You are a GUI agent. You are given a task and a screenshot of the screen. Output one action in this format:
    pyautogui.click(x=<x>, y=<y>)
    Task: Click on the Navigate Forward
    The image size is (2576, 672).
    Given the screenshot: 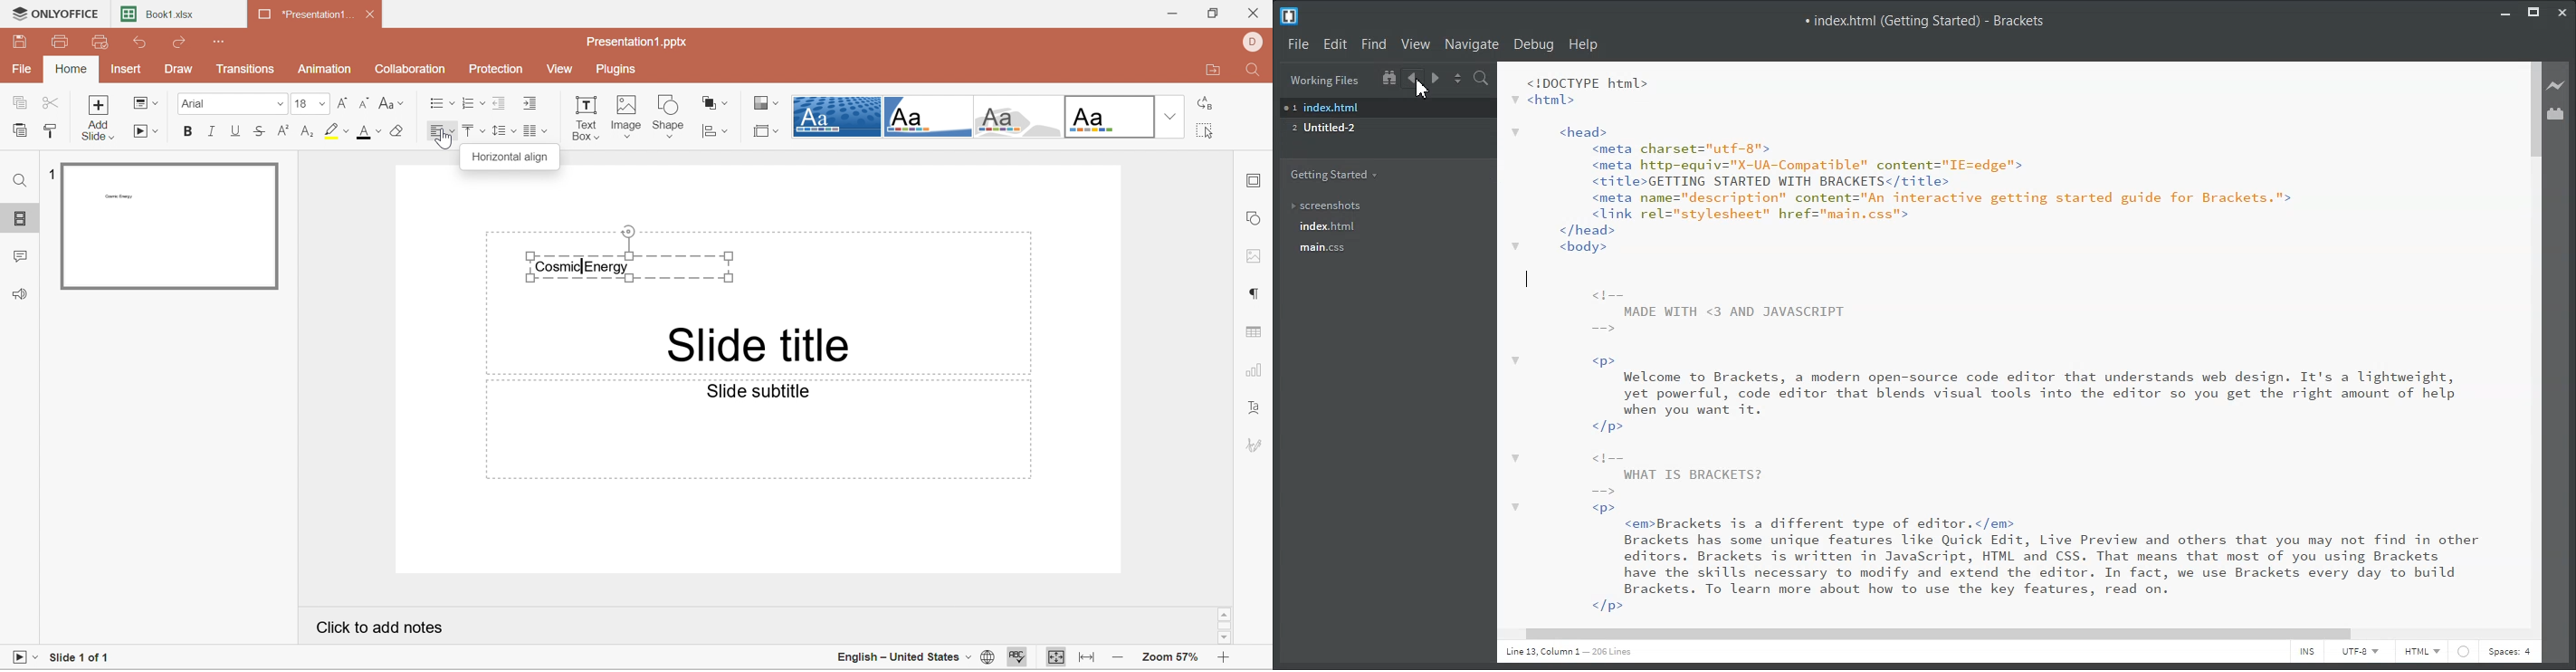 What is the action you would take?
    pyautogui.click(x=1439, y=78)
    